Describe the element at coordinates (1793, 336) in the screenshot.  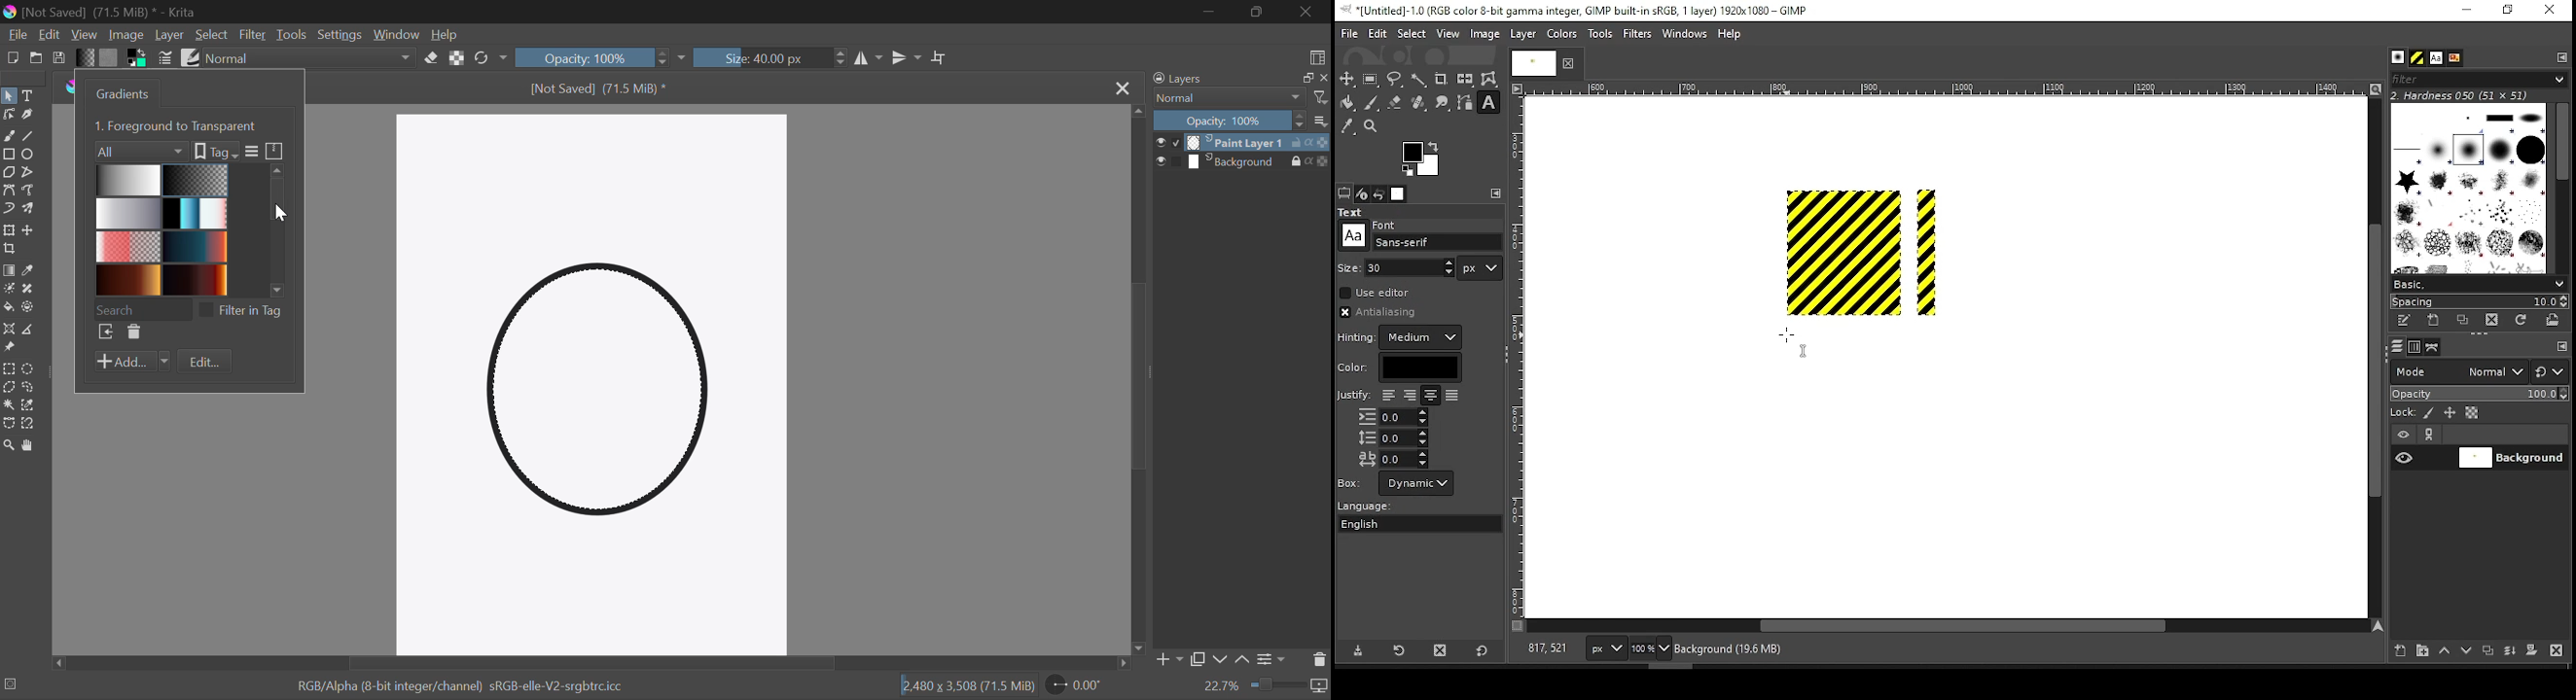
I see `mouse pointer` at that location.